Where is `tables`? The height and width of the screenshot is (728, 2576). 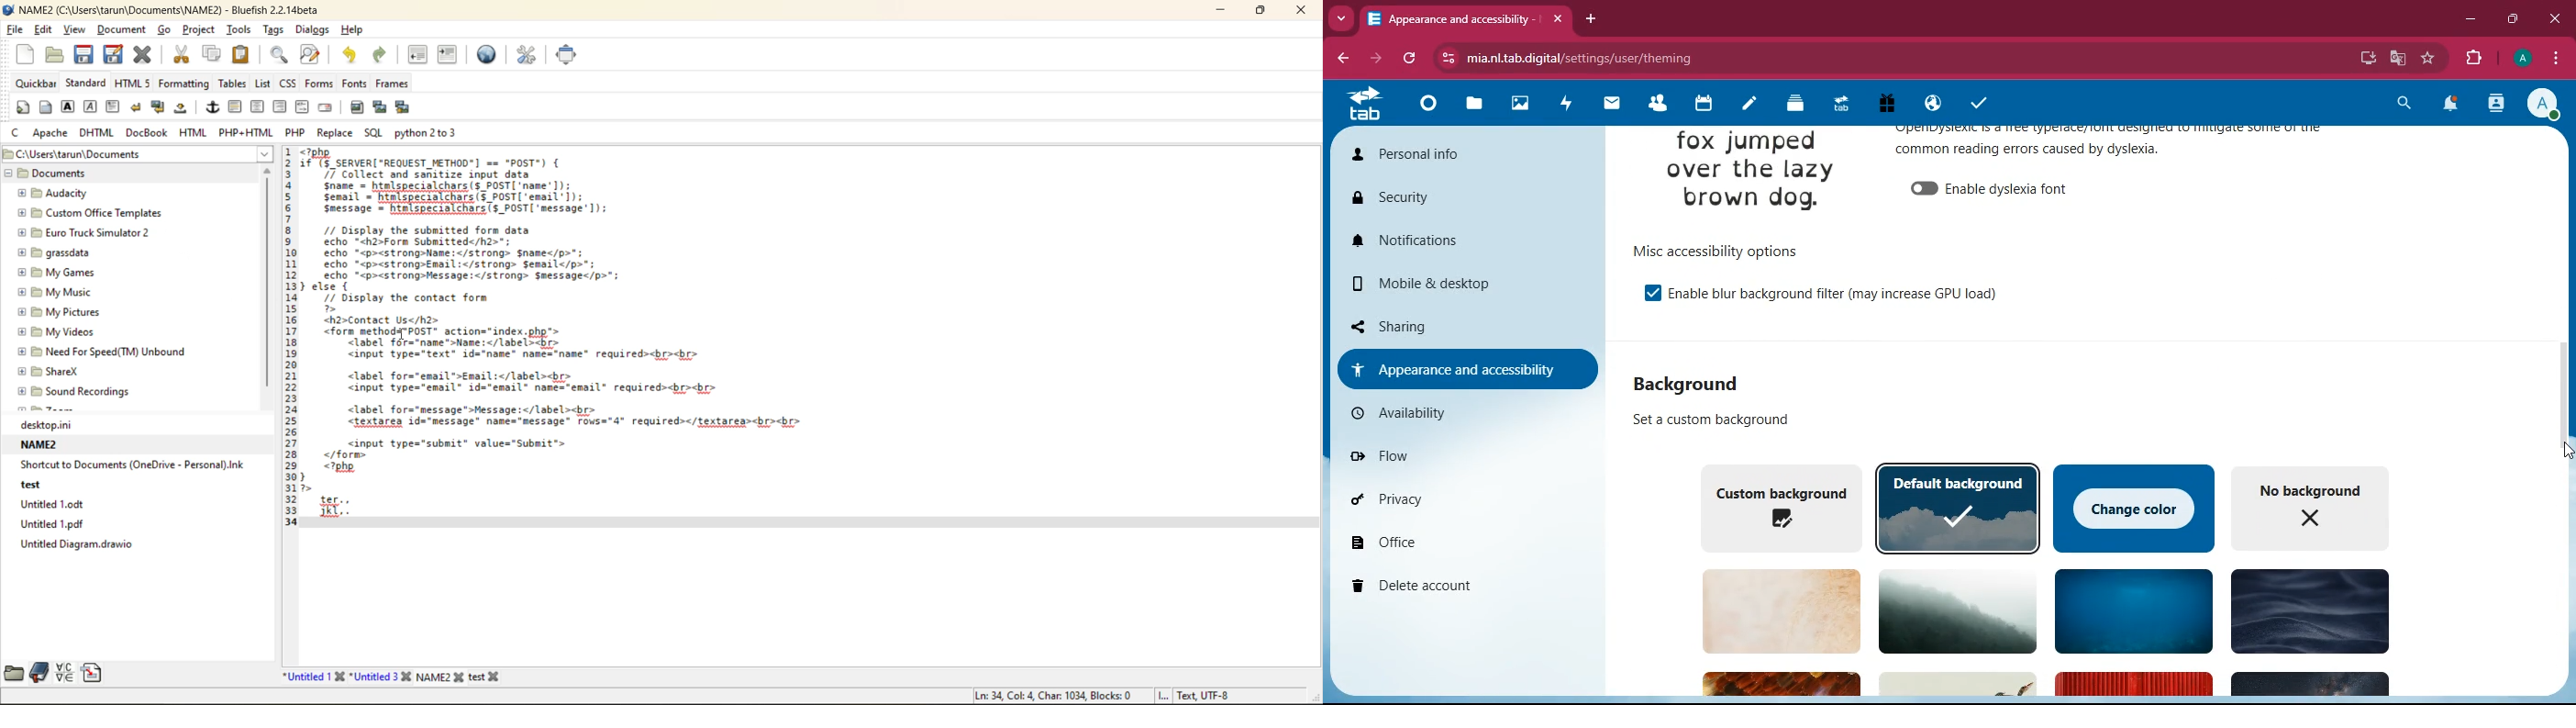 tables is located at coordinates (232, 83).